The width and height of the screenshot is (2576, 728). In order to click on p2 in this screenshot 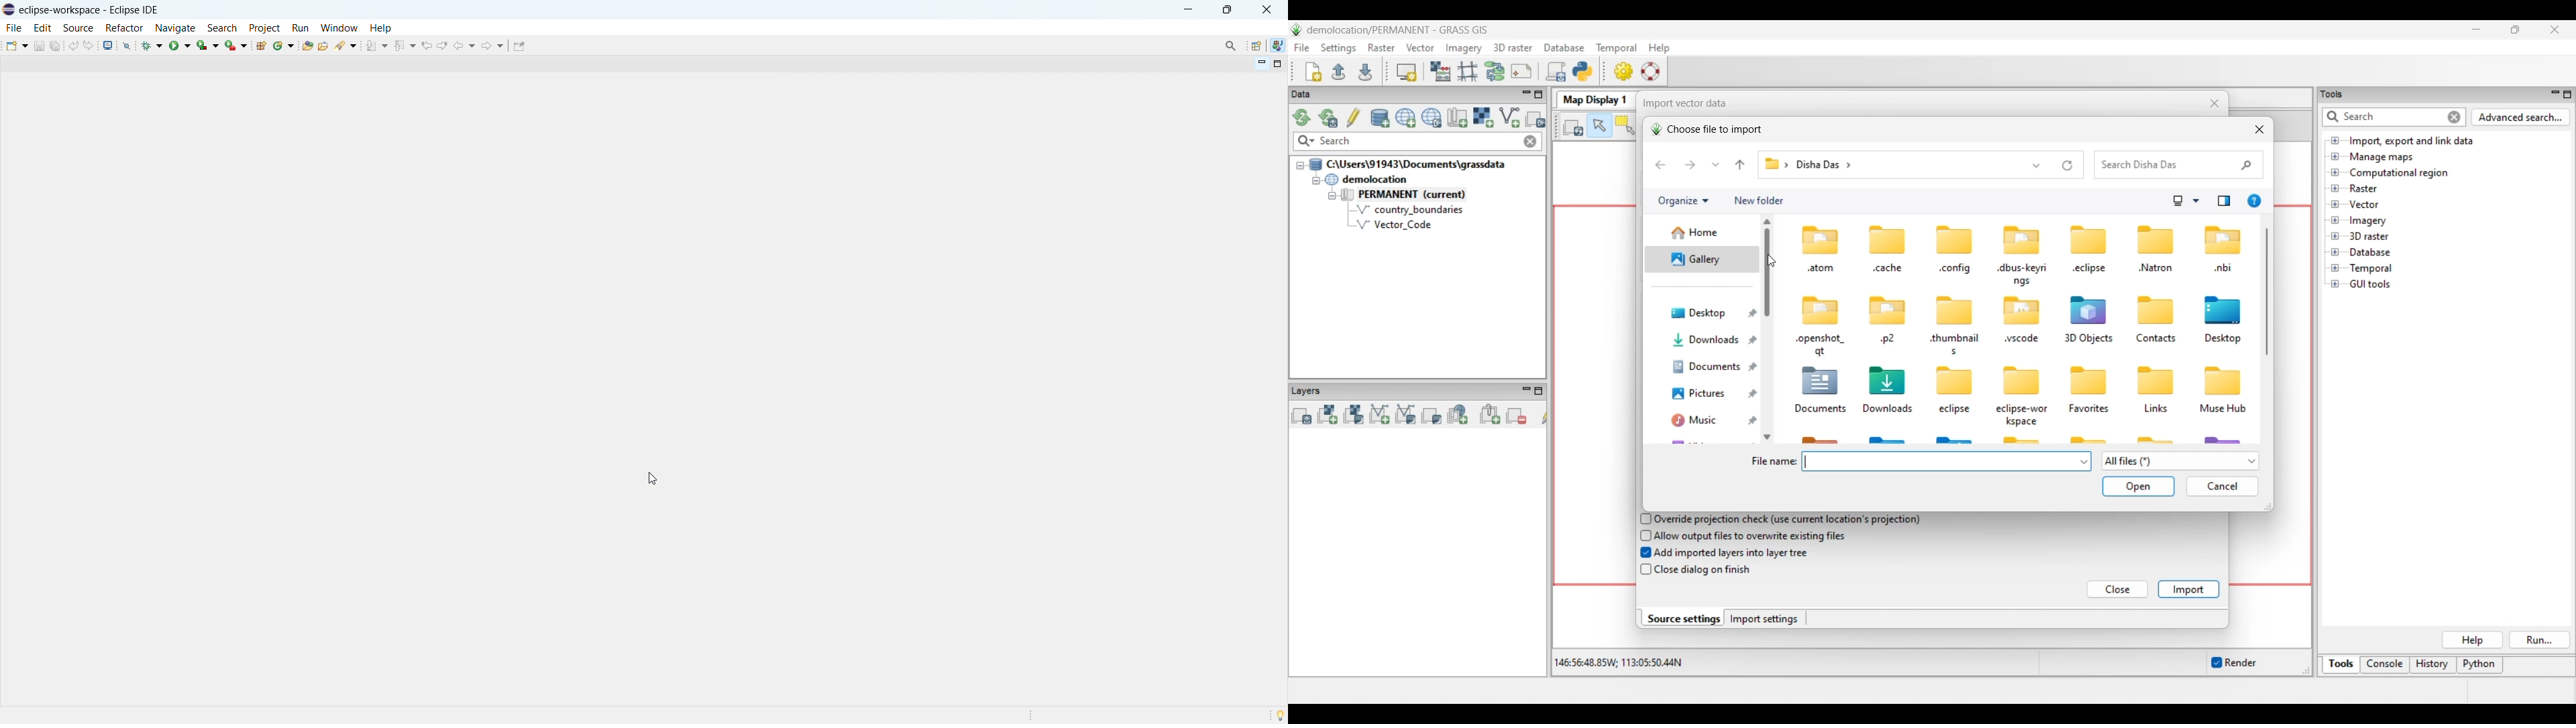, I will do `click(1888, 340)`.